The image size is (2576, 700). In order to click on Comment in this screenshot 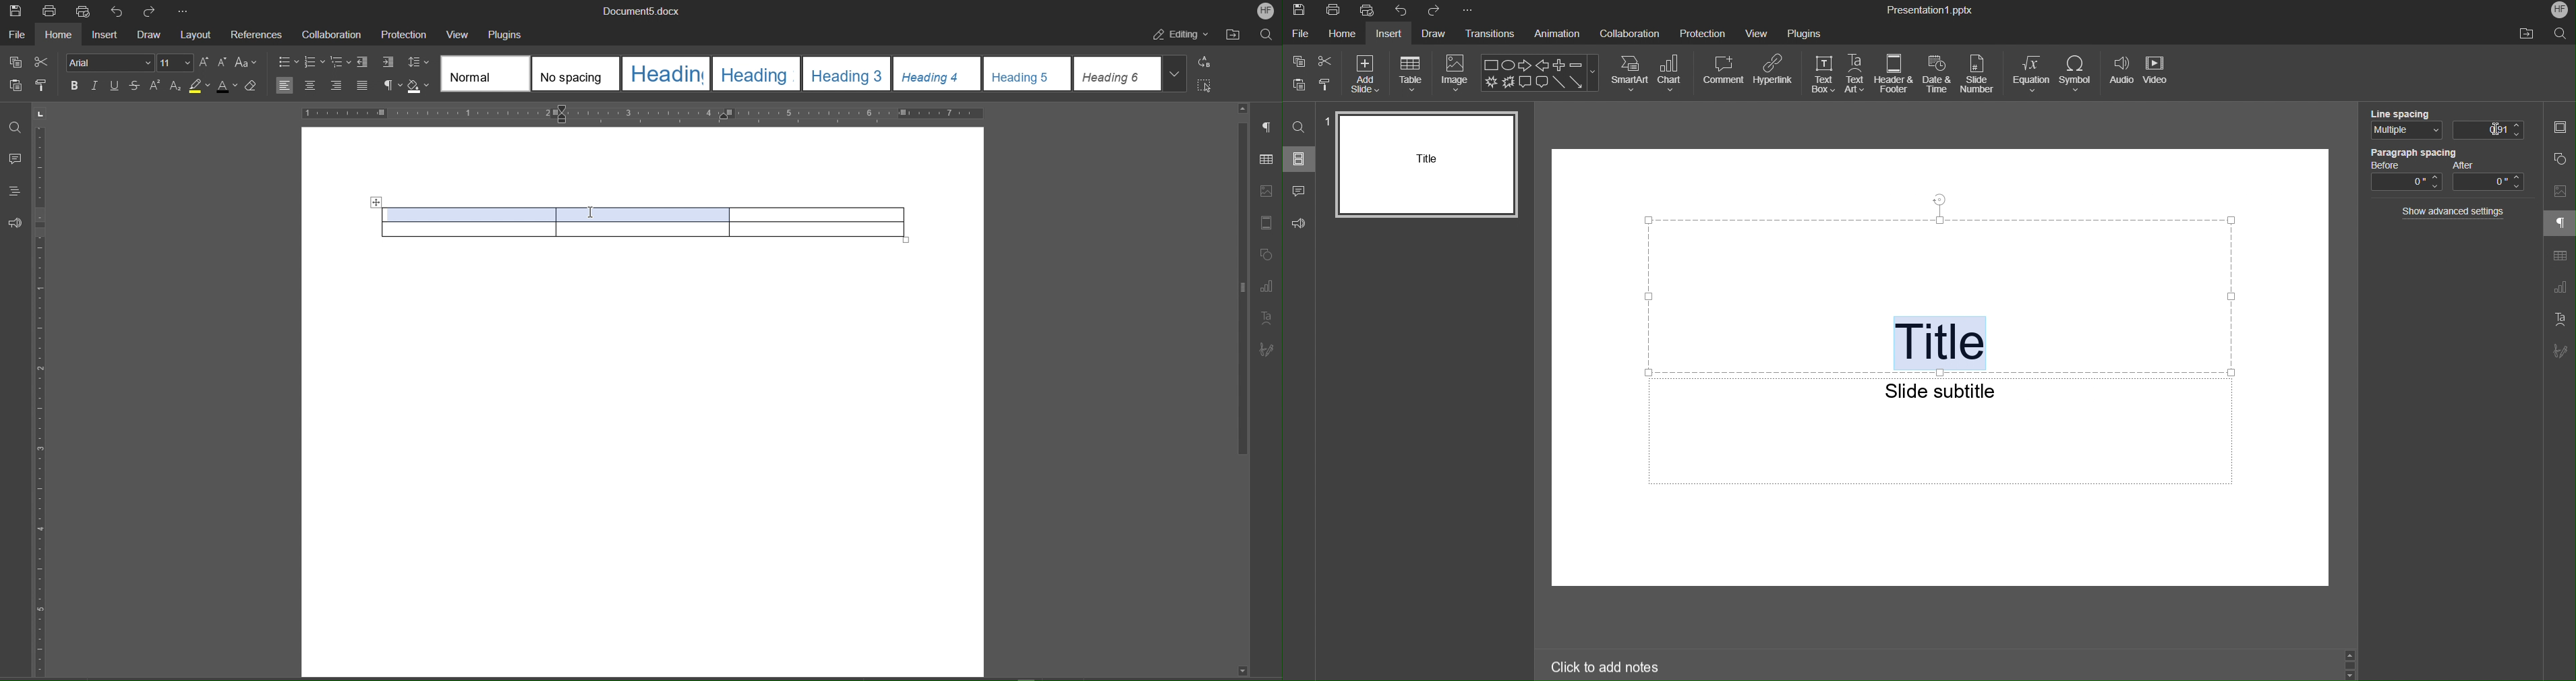, I will do `click(1723, 72)`.